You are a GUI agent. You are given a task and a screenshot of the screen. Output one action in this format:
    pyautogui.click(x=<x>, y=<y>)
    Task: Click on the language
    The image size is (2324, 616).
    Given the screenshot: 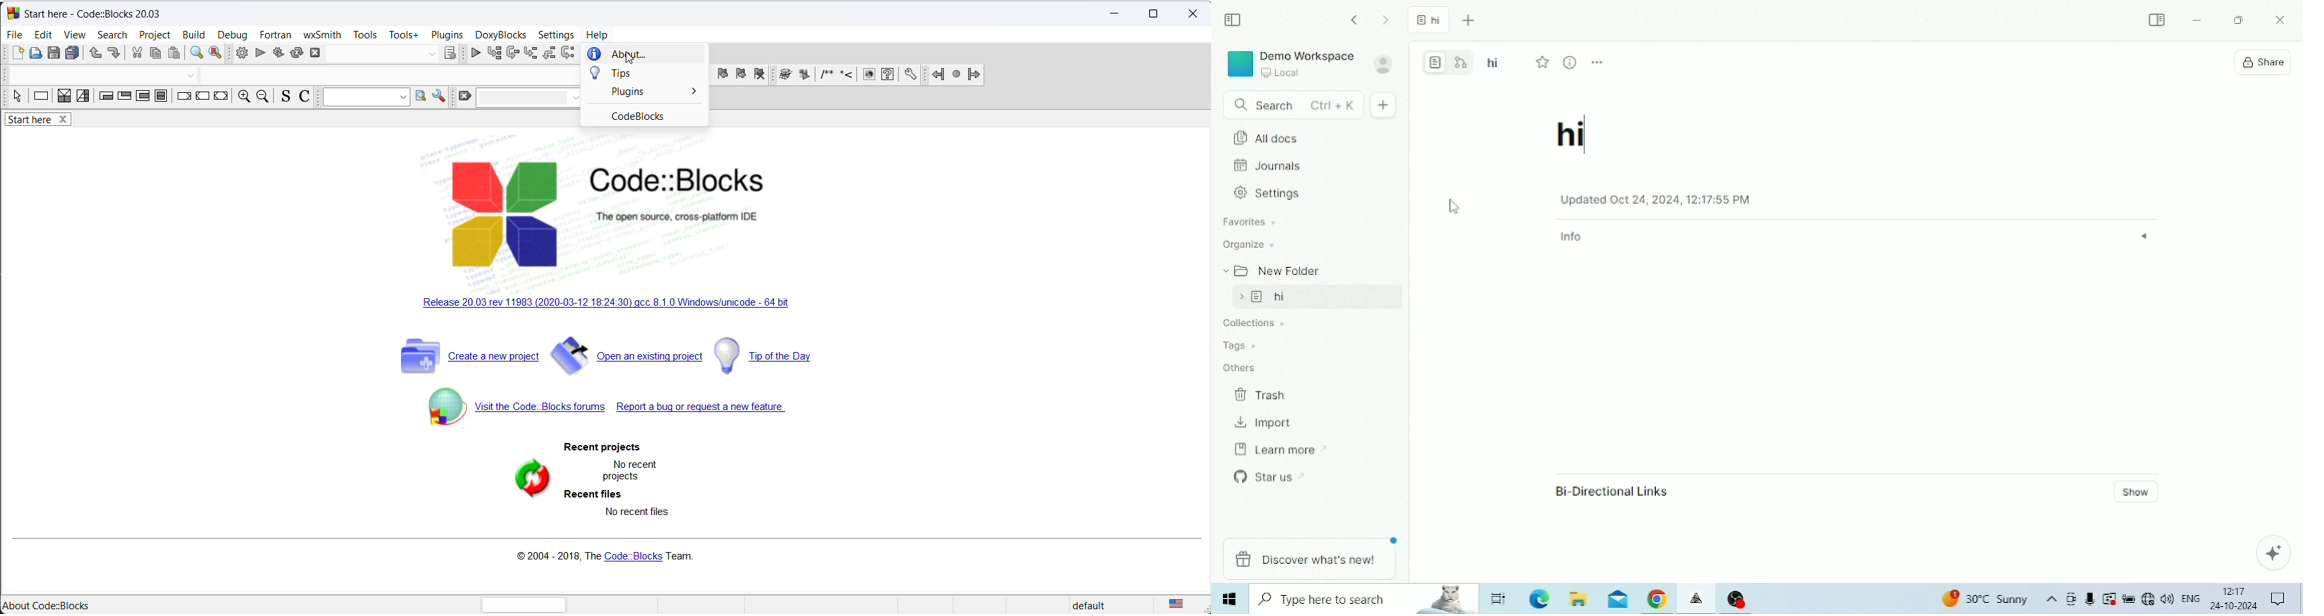 What is the action you would take?
    pyautogui.click(x=1185, y=605)
    